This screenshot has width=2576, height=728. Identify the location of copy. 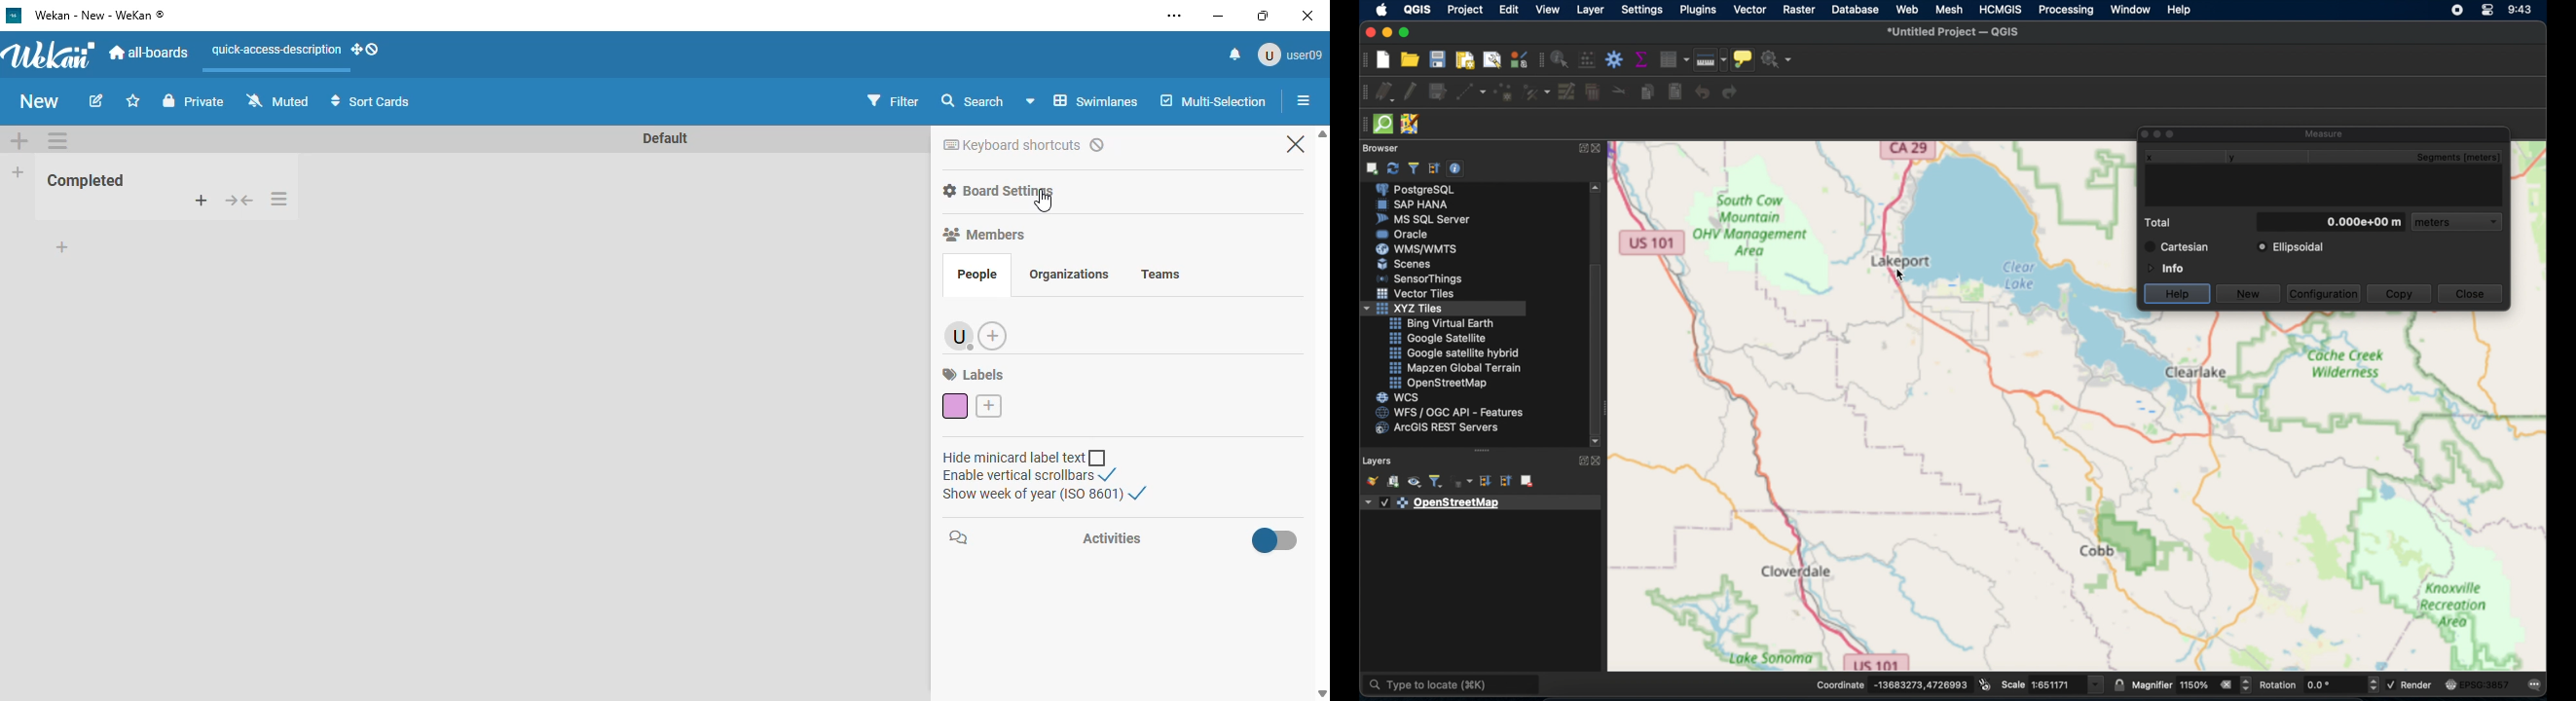
(2399, 295).